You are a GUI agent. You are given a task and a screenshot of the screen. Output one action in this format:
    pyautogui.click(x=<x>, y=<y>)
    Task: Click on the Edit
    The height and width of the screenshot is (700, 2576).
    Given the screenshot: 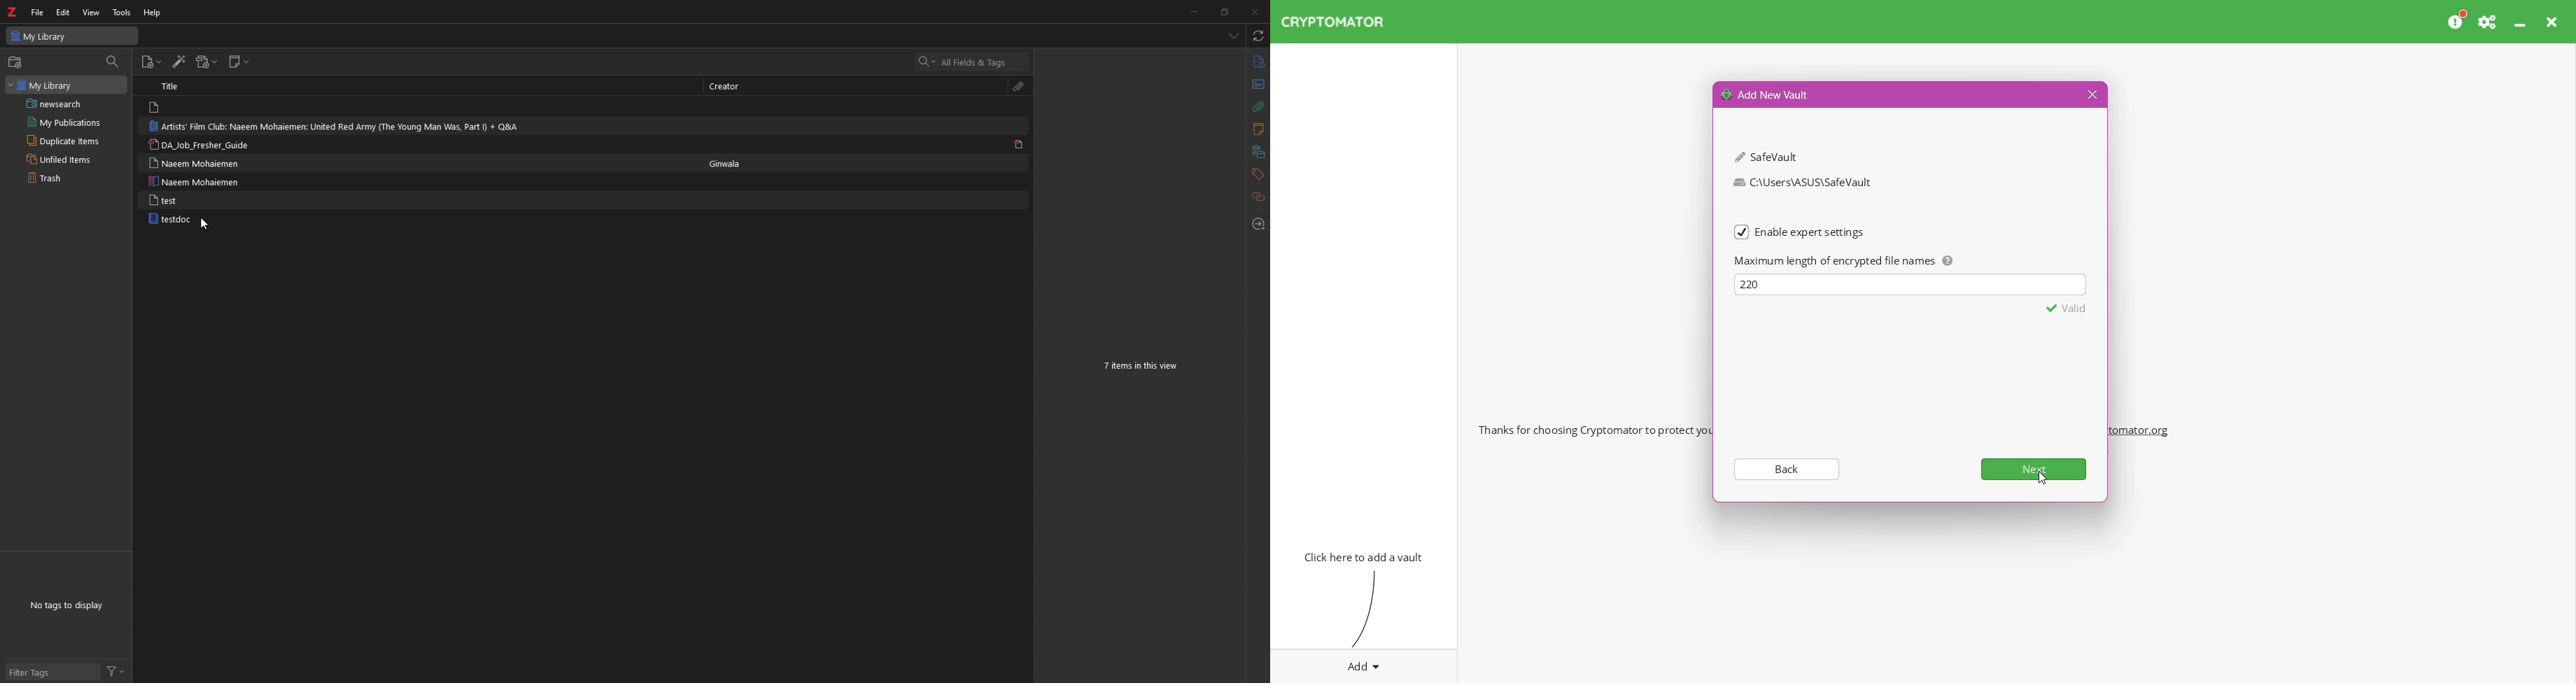 What is the action you would take?
    pyautogui.click(x=63, y=12)
    